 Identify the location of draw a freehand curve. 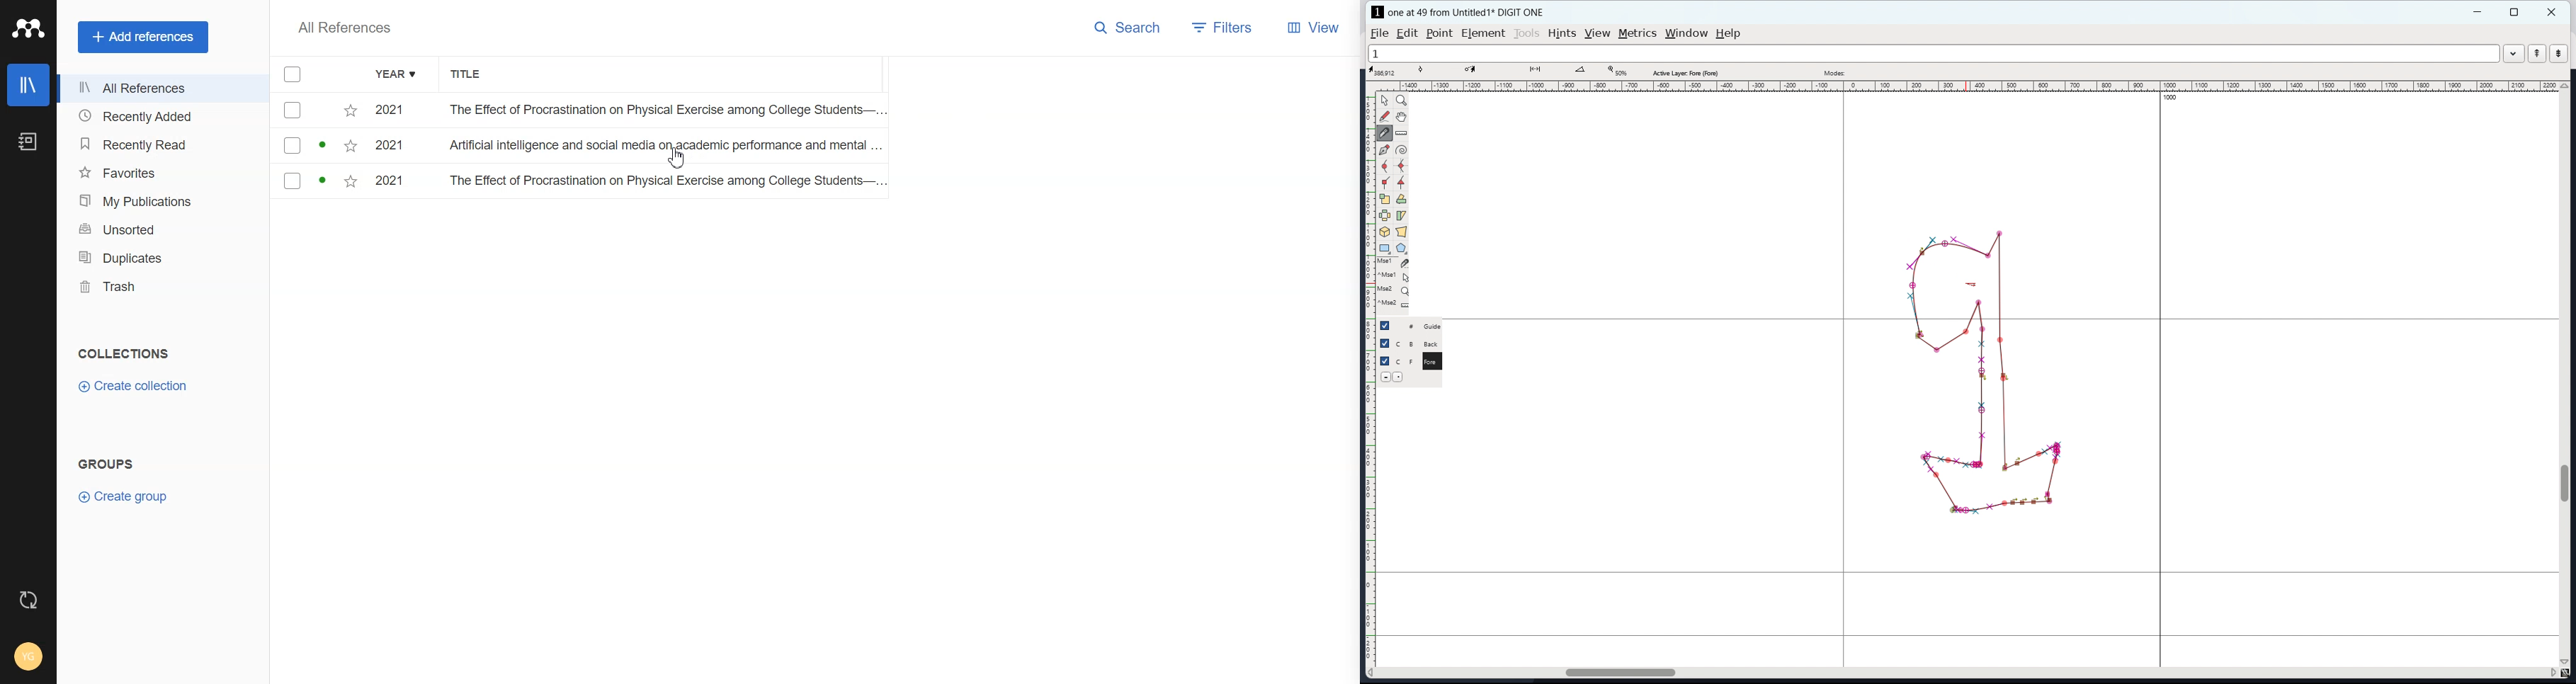
(1385, 117).